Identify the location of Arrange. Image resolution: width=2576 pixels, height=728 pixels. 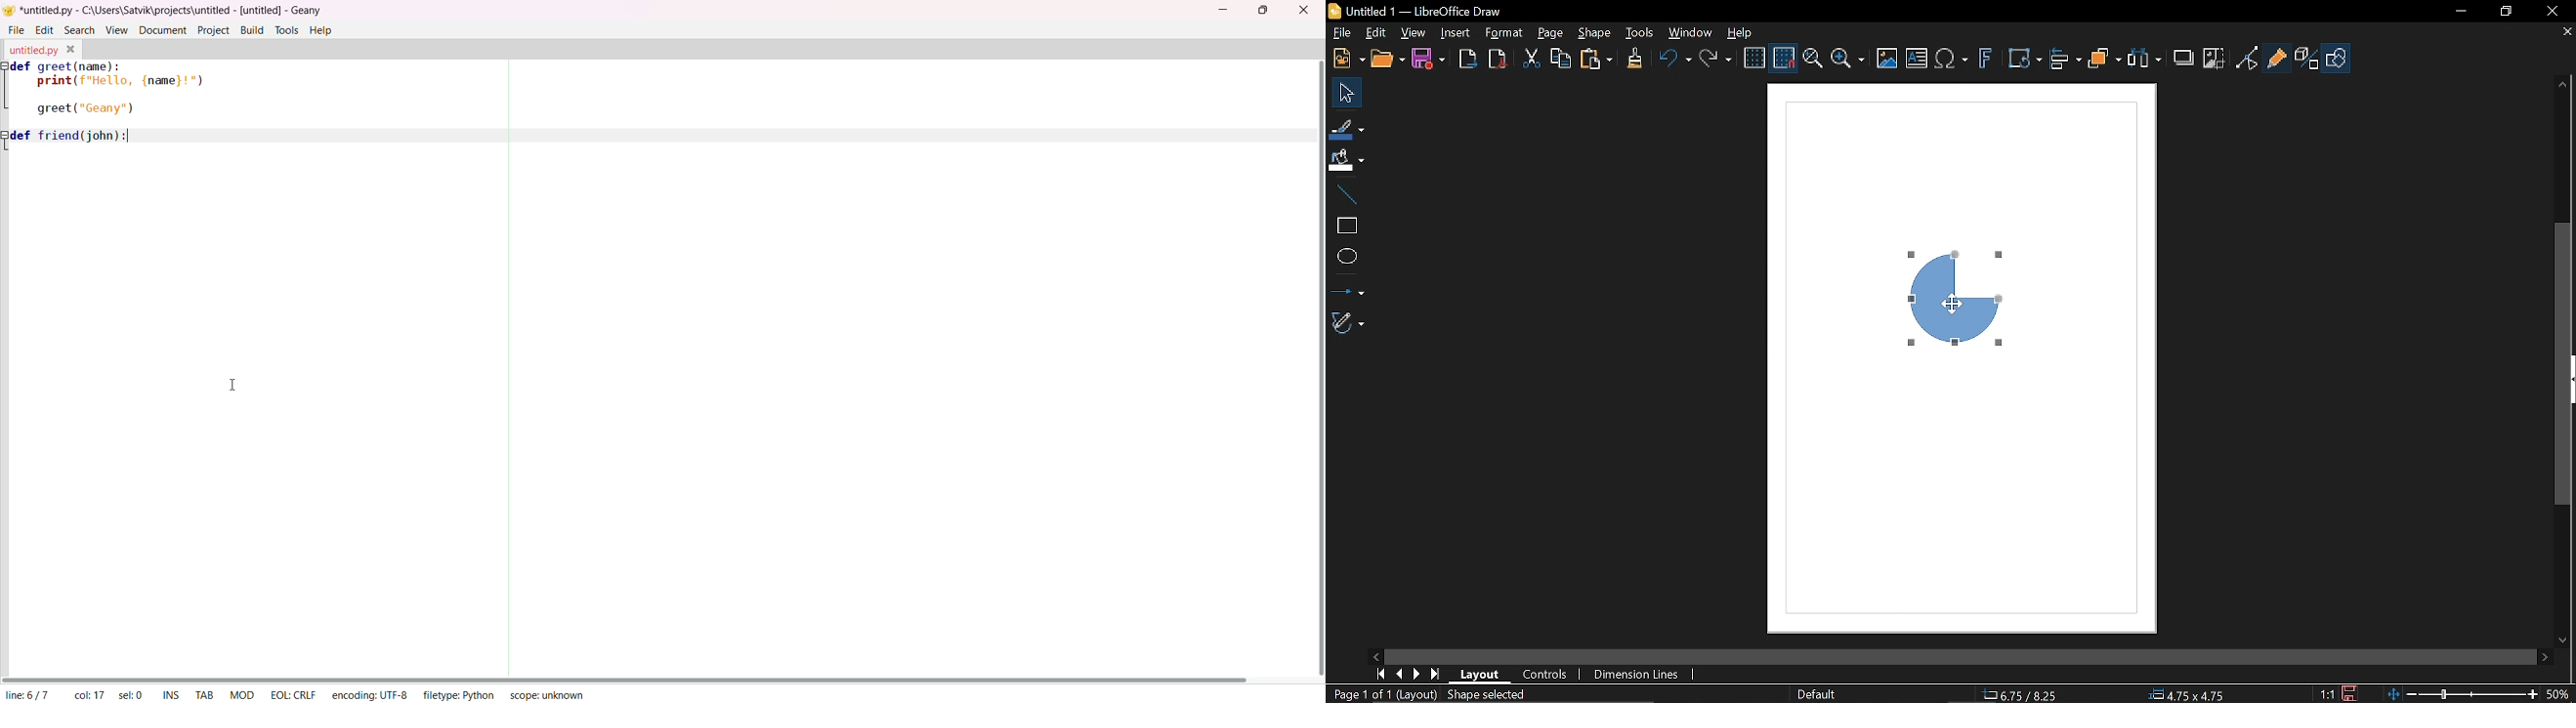
(2106, 60).